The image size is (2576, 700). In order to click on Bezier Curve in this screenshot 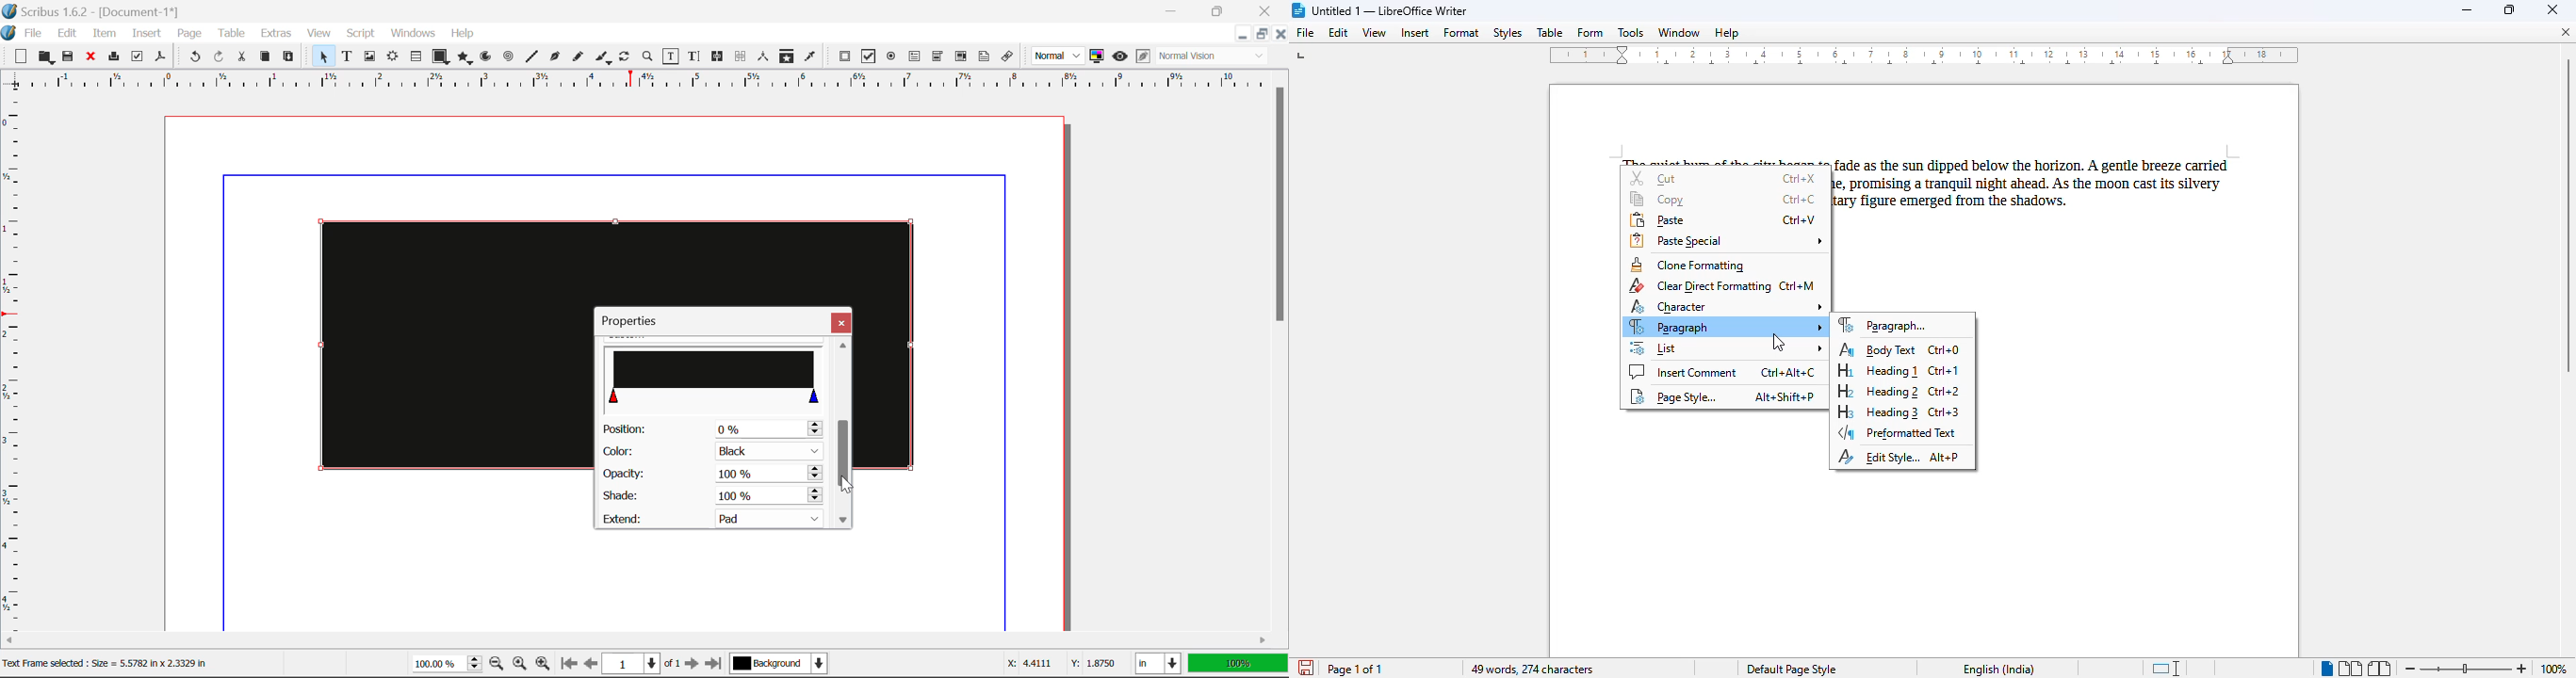, I will do `click(555, 58)`.